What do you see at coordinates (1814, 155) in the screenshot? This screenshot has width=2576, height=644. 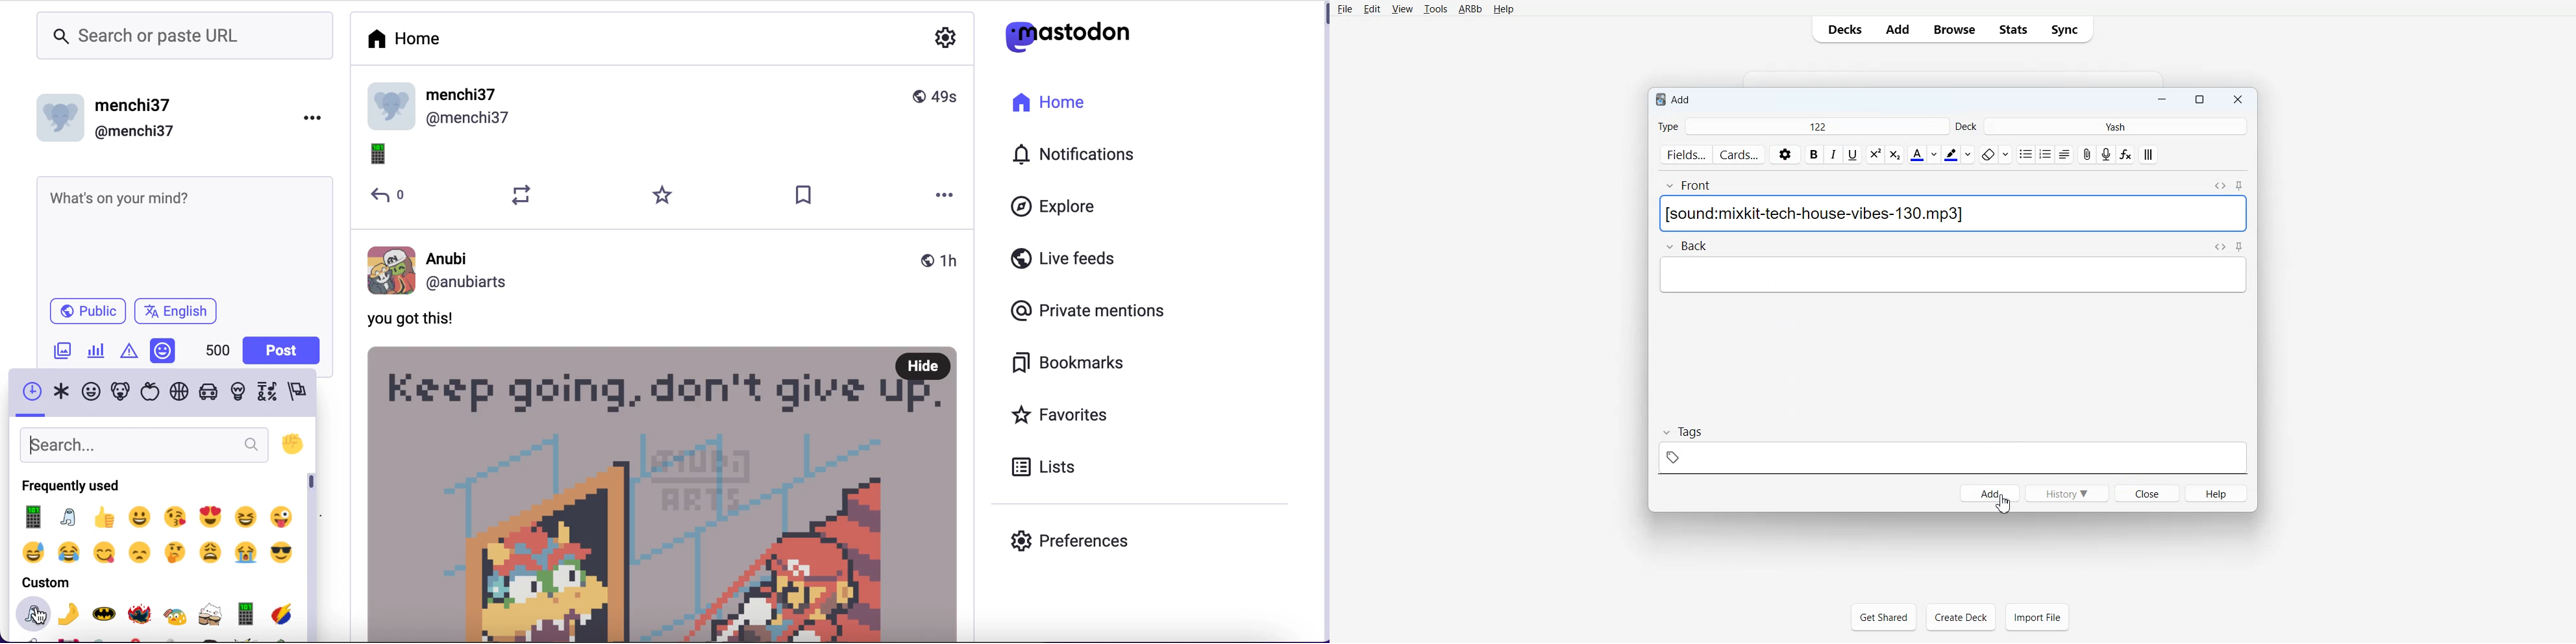 I see `bold` at bounding box center [1814, 155].